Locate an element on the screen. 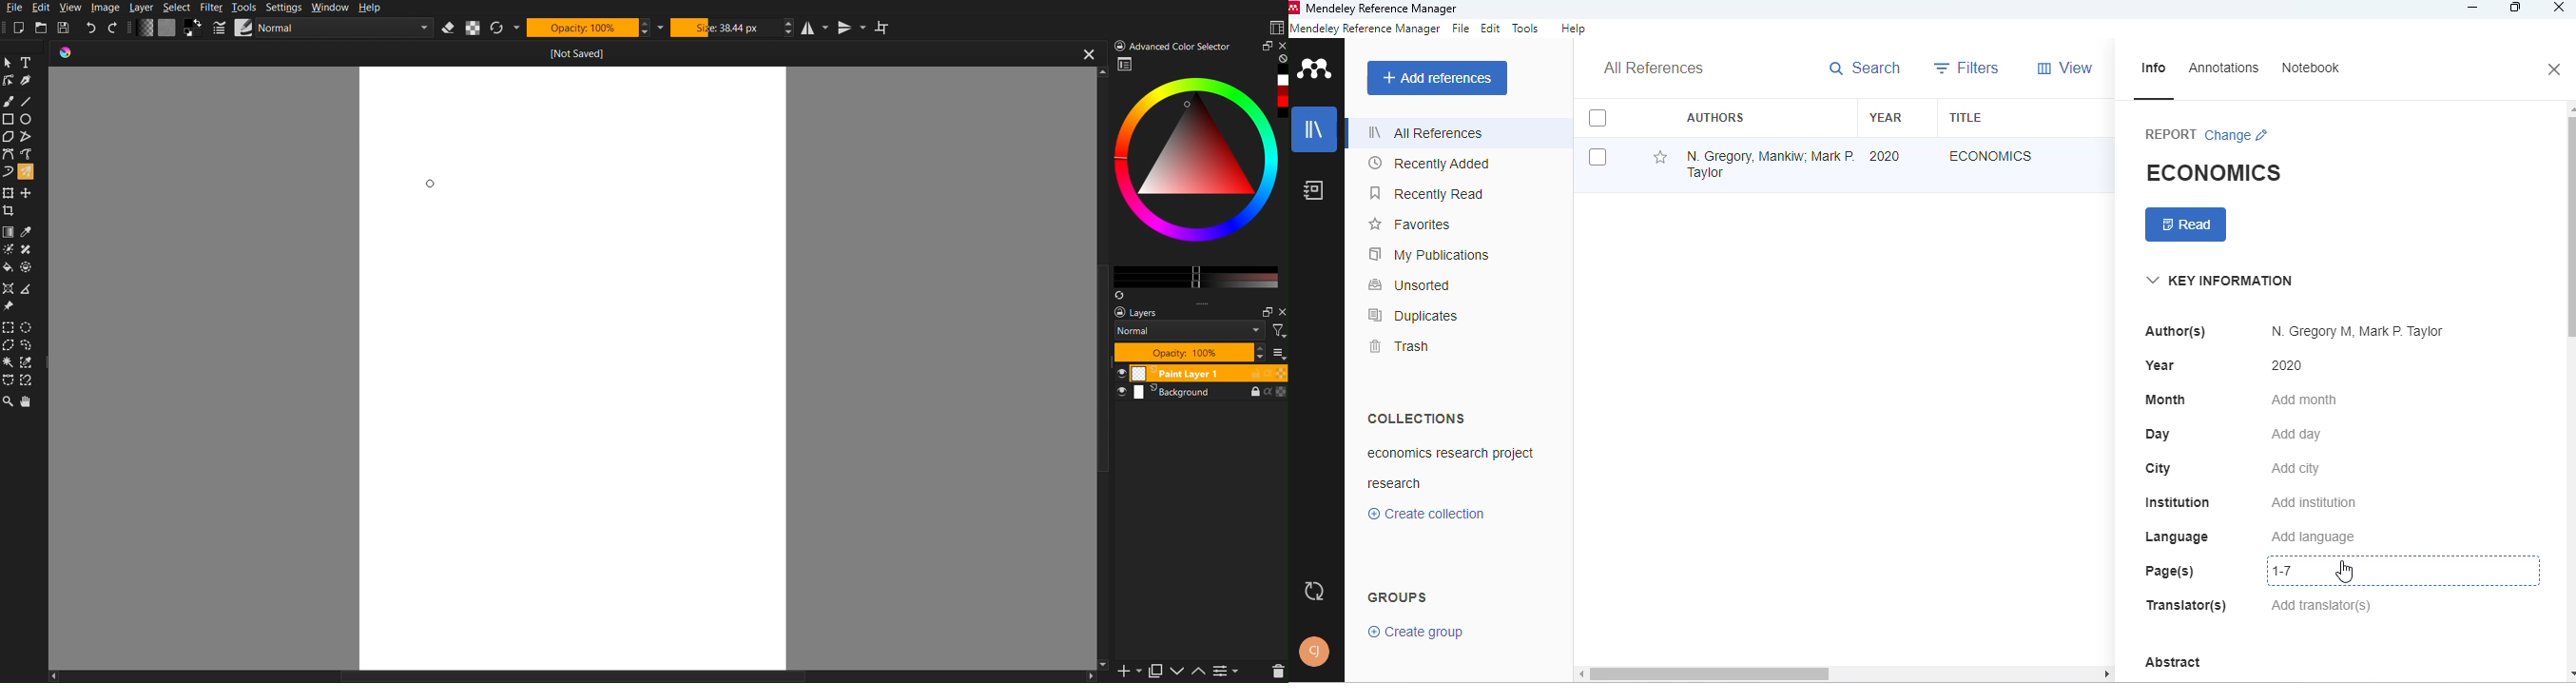 The height and width of the screenshot is (700, 2576). 2020 is located at coordinates (1885, 157).